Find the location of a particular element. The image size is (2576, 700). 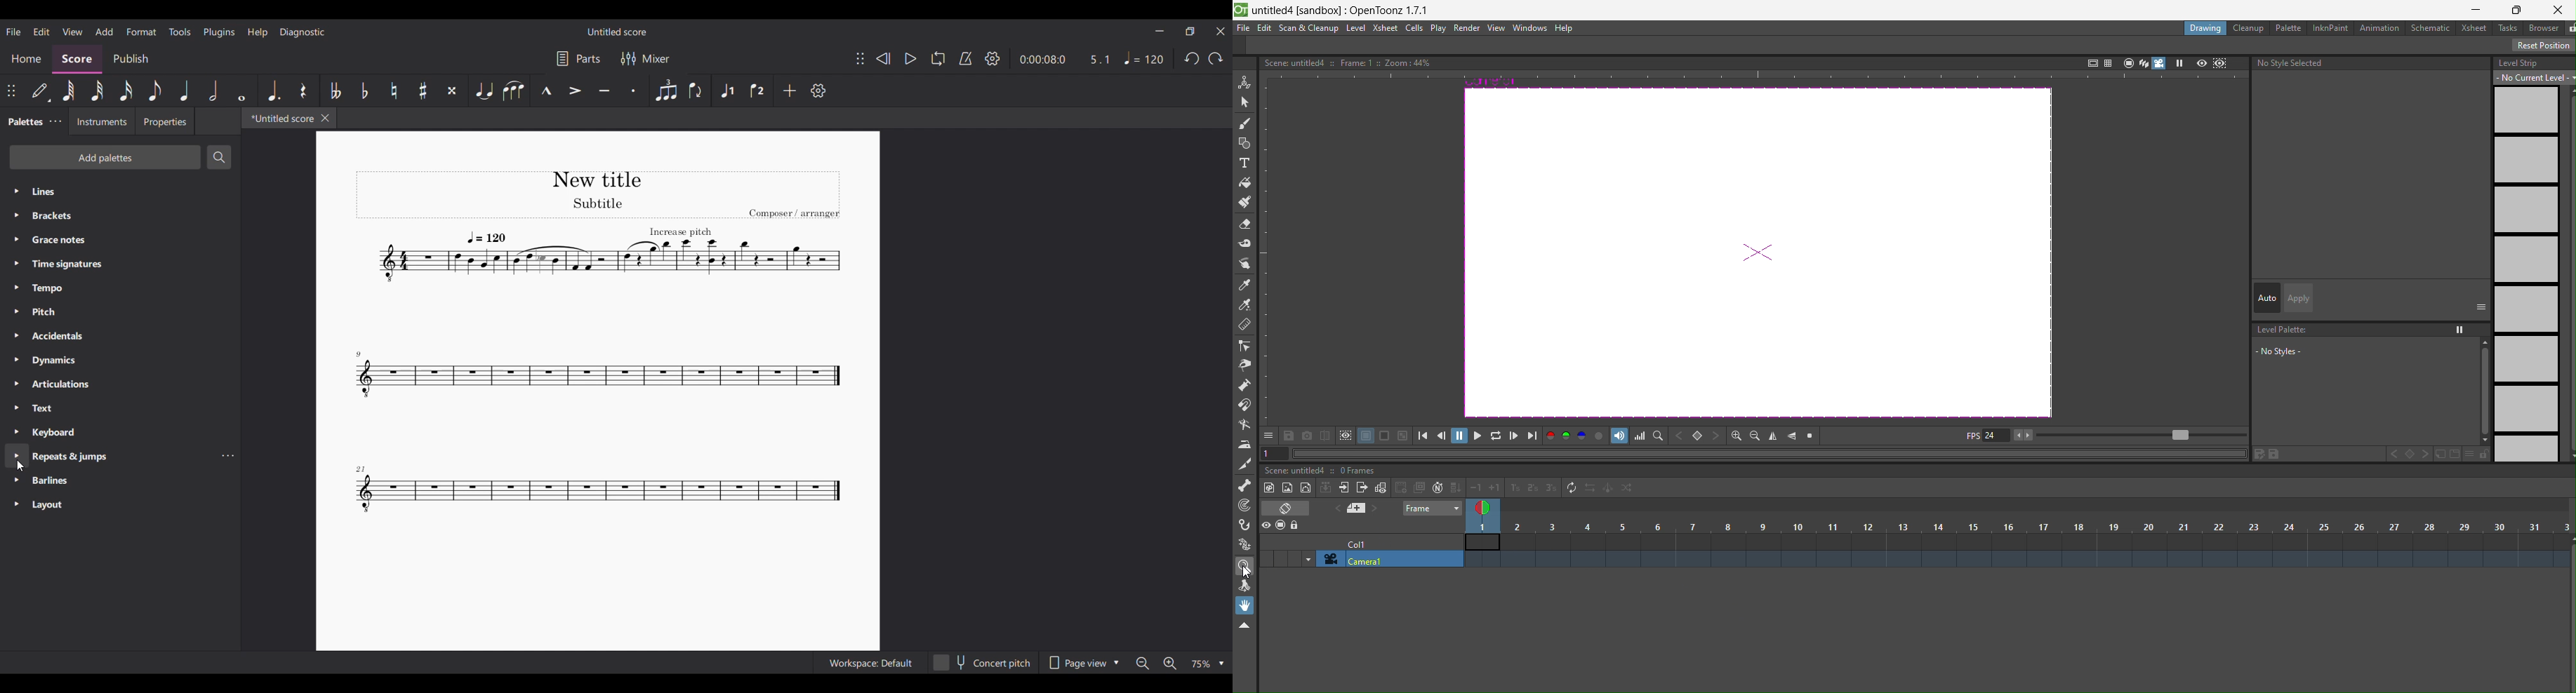

Instruments is located at coordinates (101, 121).